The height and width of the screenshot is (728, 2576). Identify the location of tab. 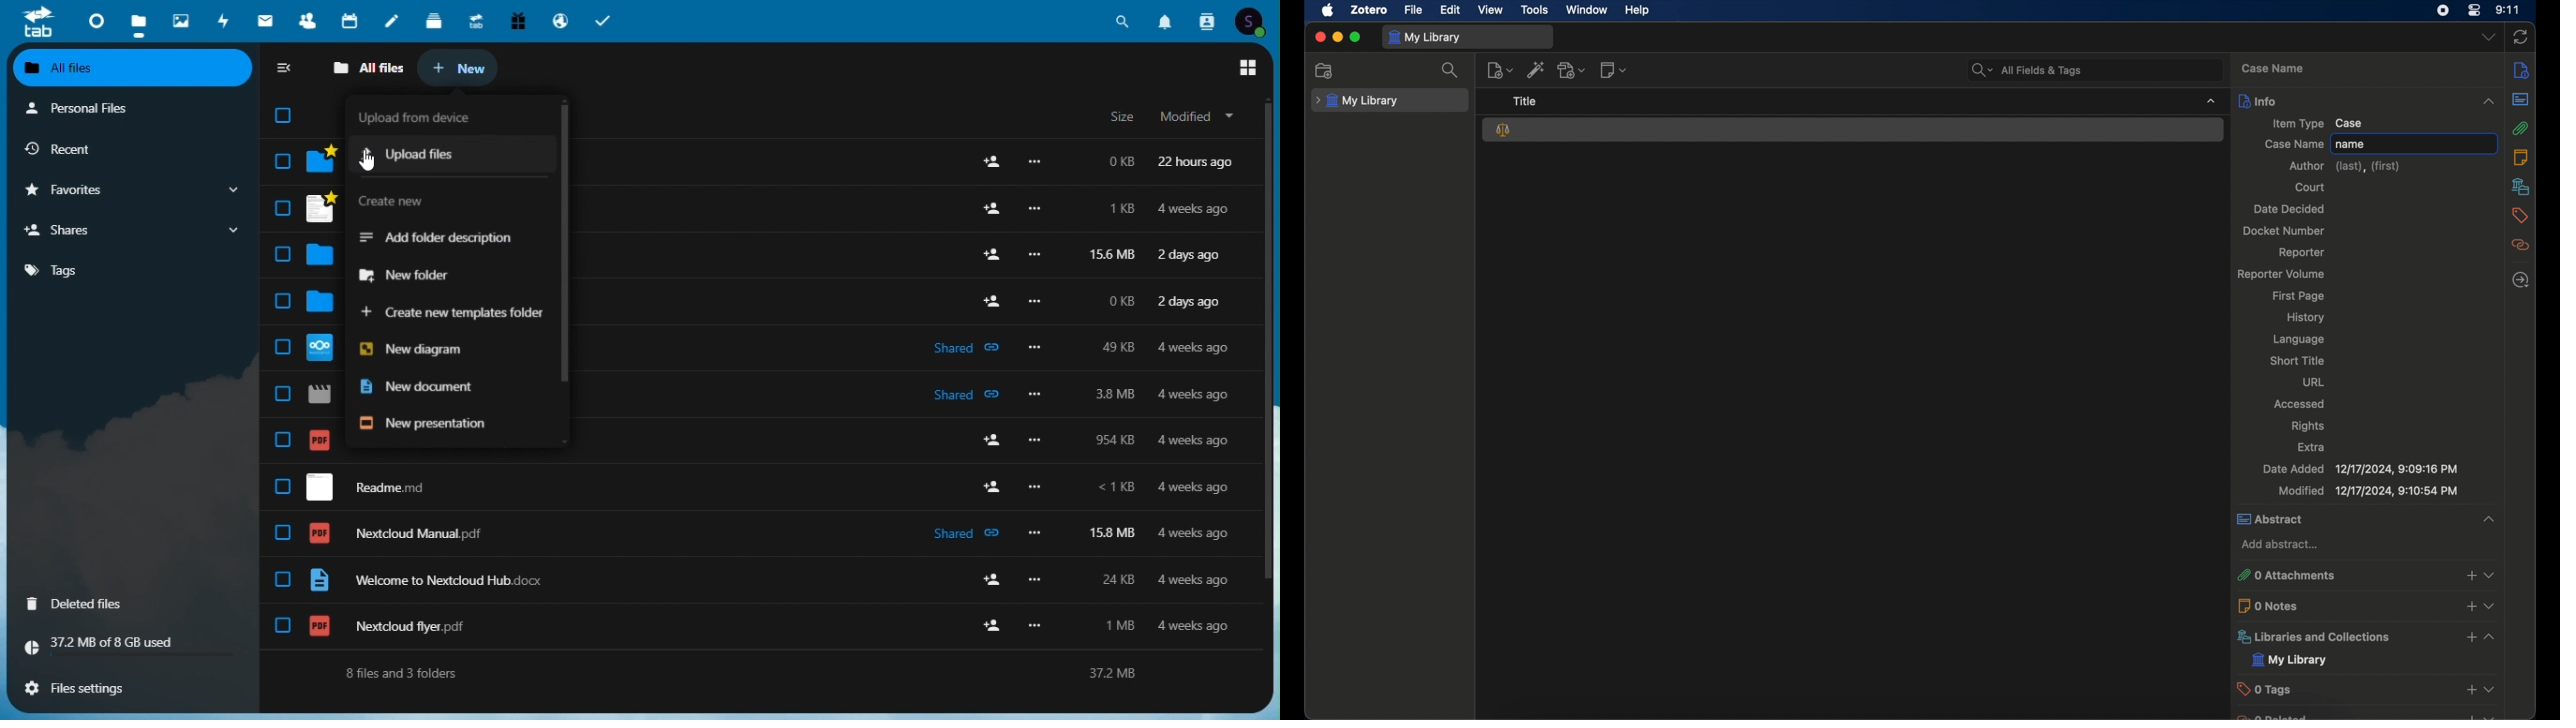
(36, 22).